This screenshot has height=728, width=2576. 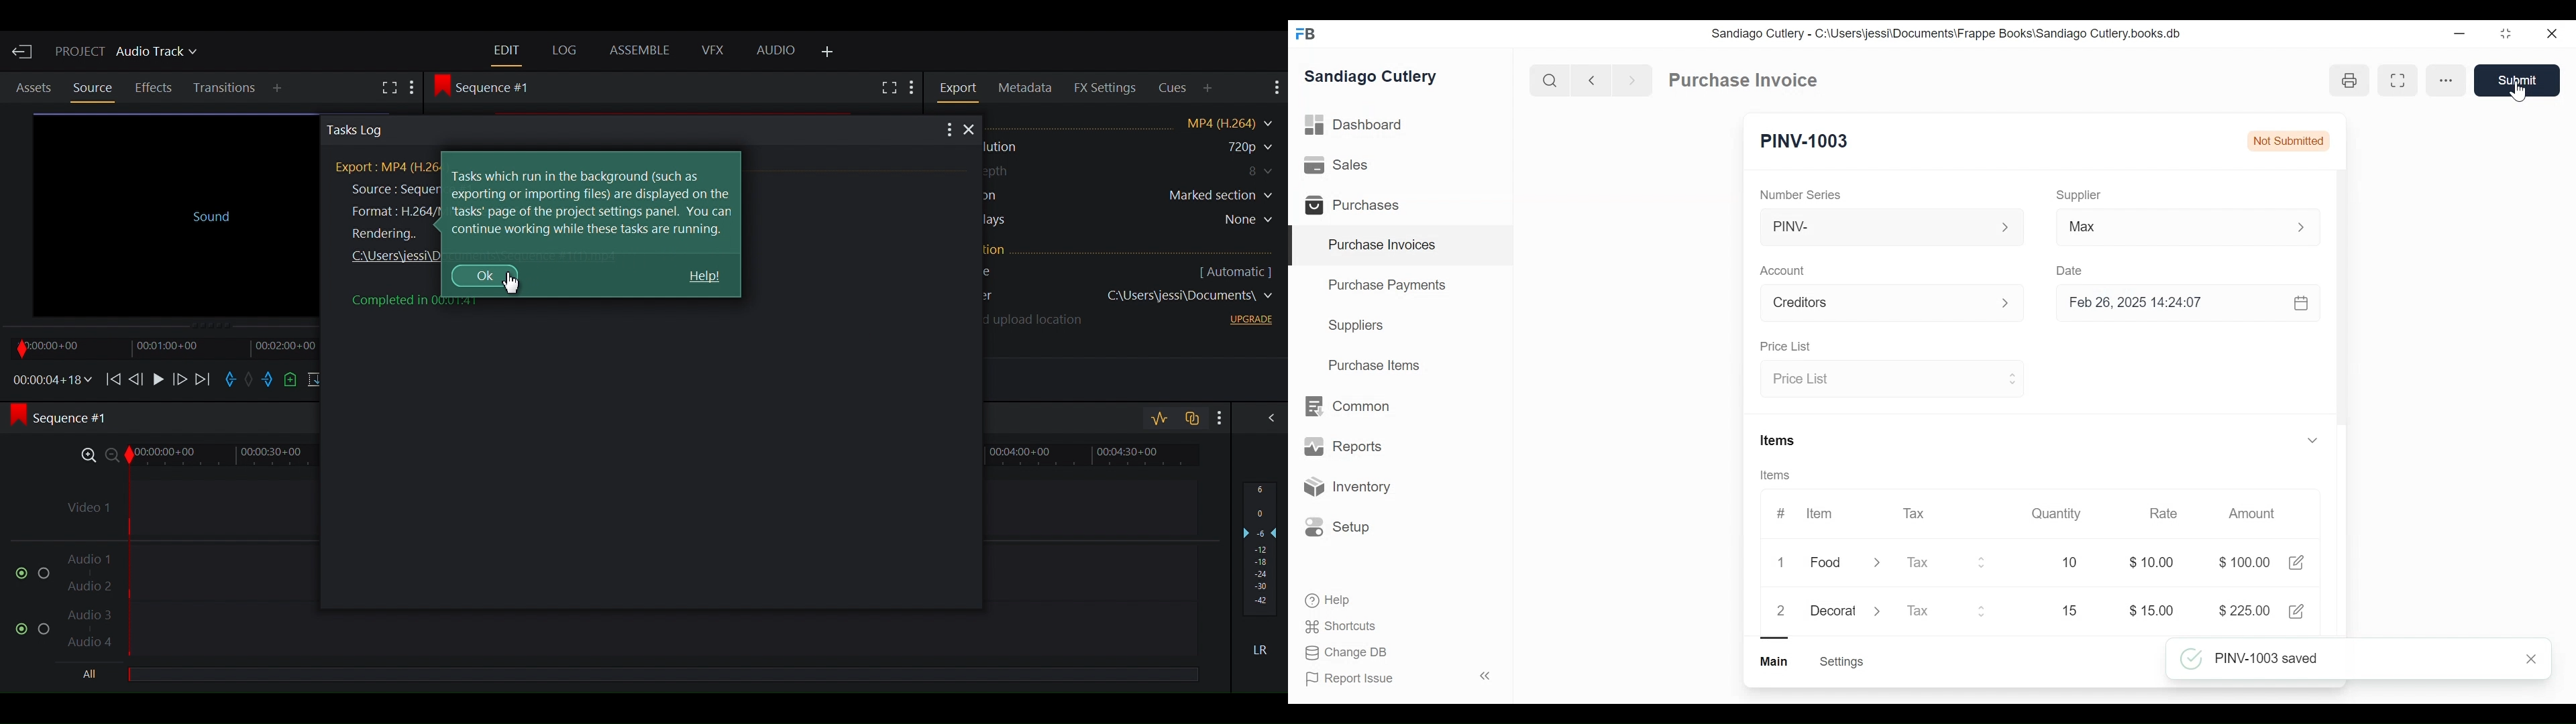 What do you see at coordinates (1310, 35) in the screenshot?
I see `Frappe Books Desktop icon` at bounding box center [1310, 35].